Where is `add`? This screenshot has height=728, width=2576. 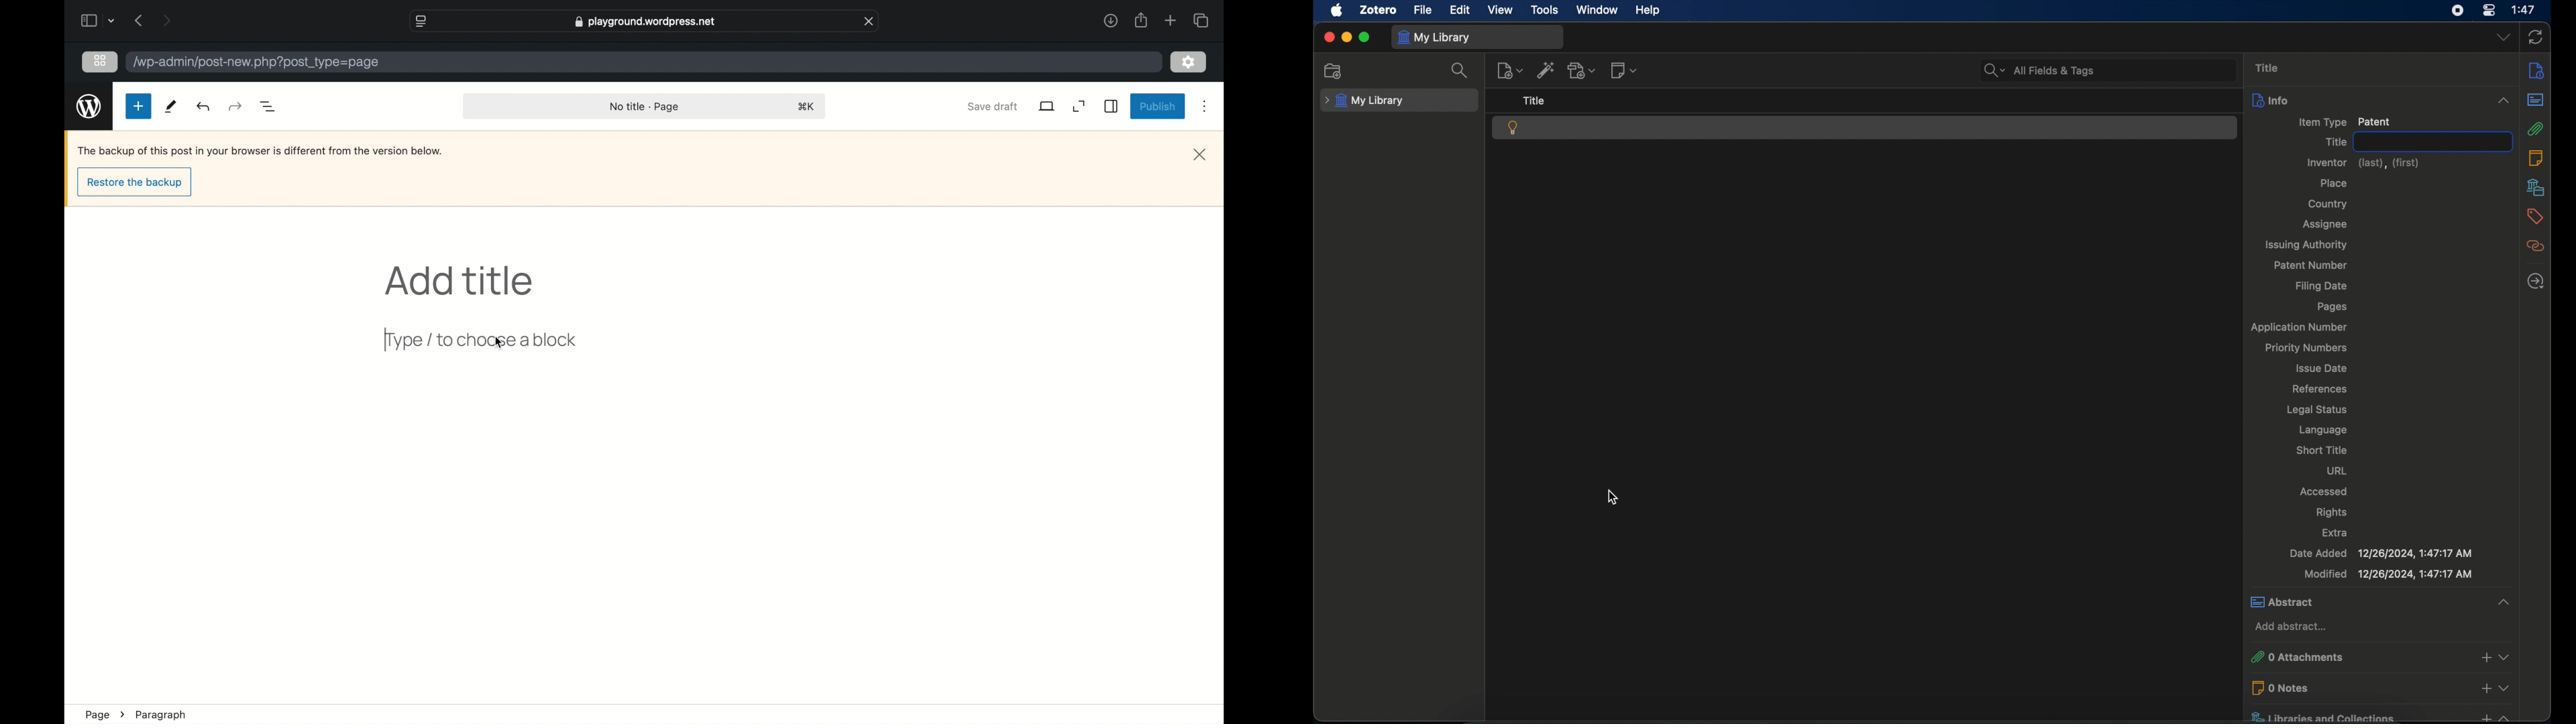
add is located at coordinates (2485, 689).